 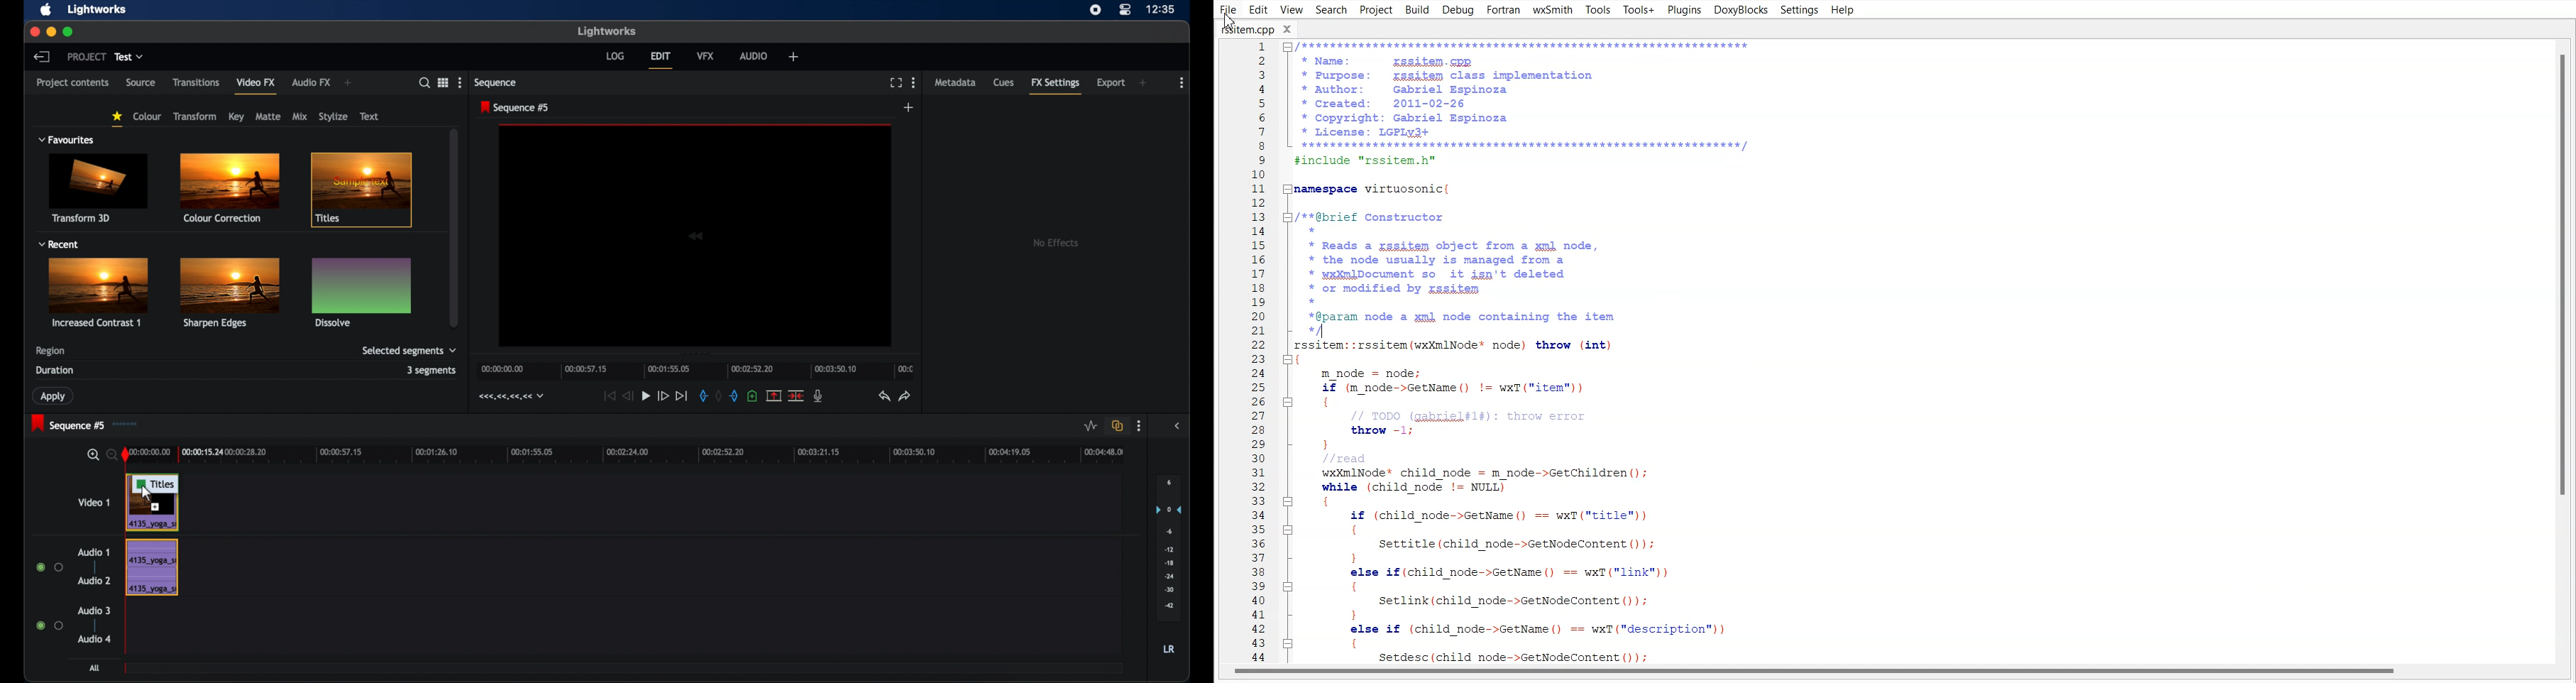 I want to click on scroll box, so click(x=455, y=228).